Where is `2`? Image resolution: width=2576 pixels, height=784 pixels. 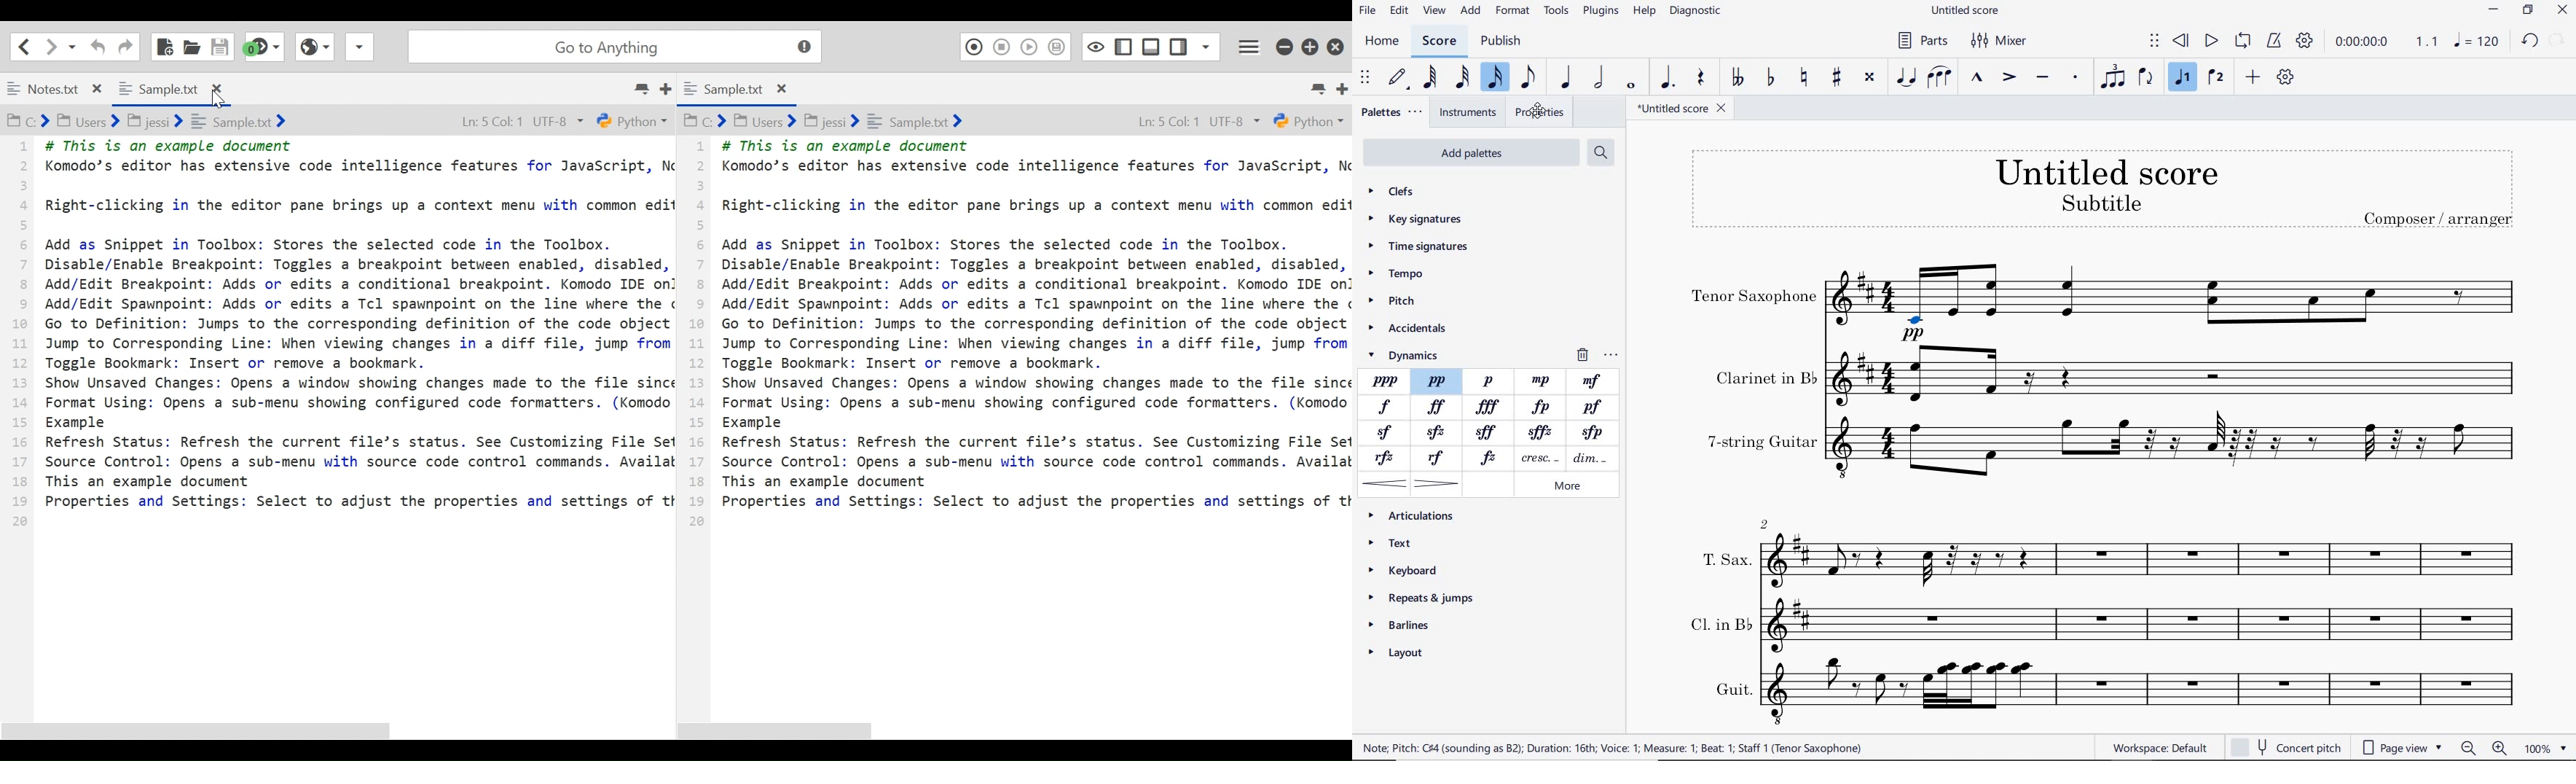
2 is located at coordinates (1765, 523).